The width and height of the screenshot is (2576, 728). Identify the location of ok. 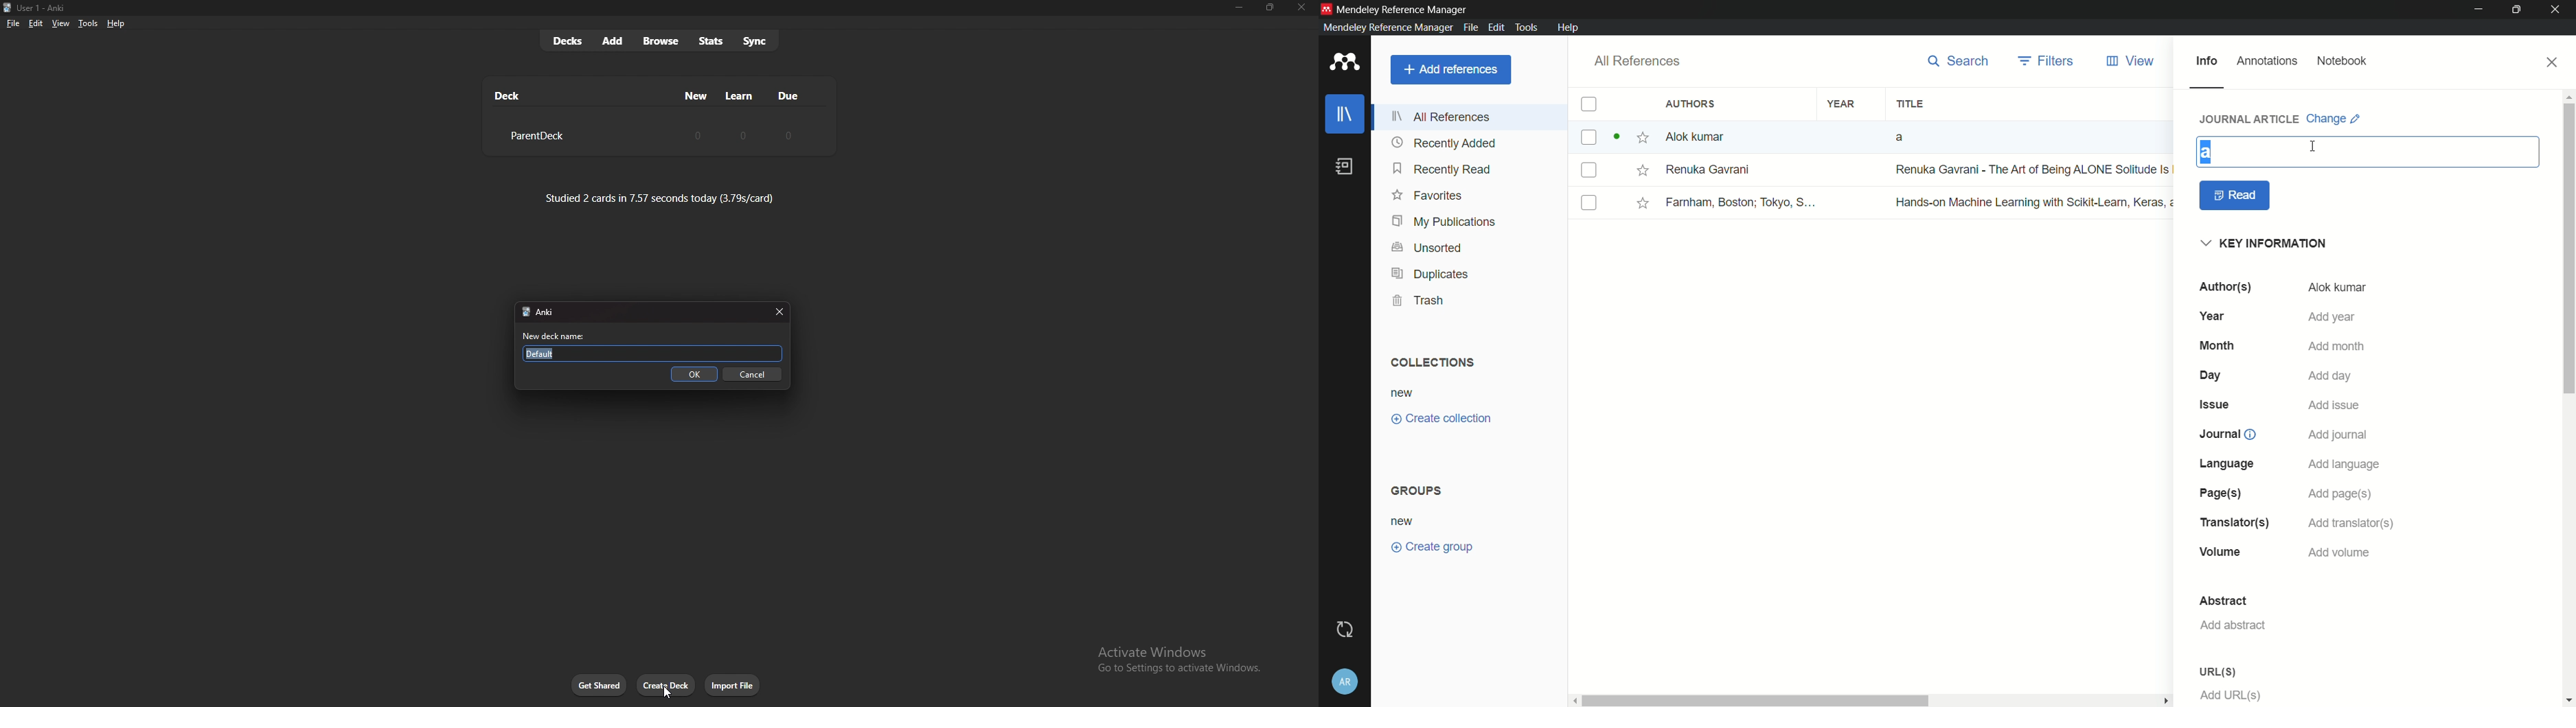
(696, 375).